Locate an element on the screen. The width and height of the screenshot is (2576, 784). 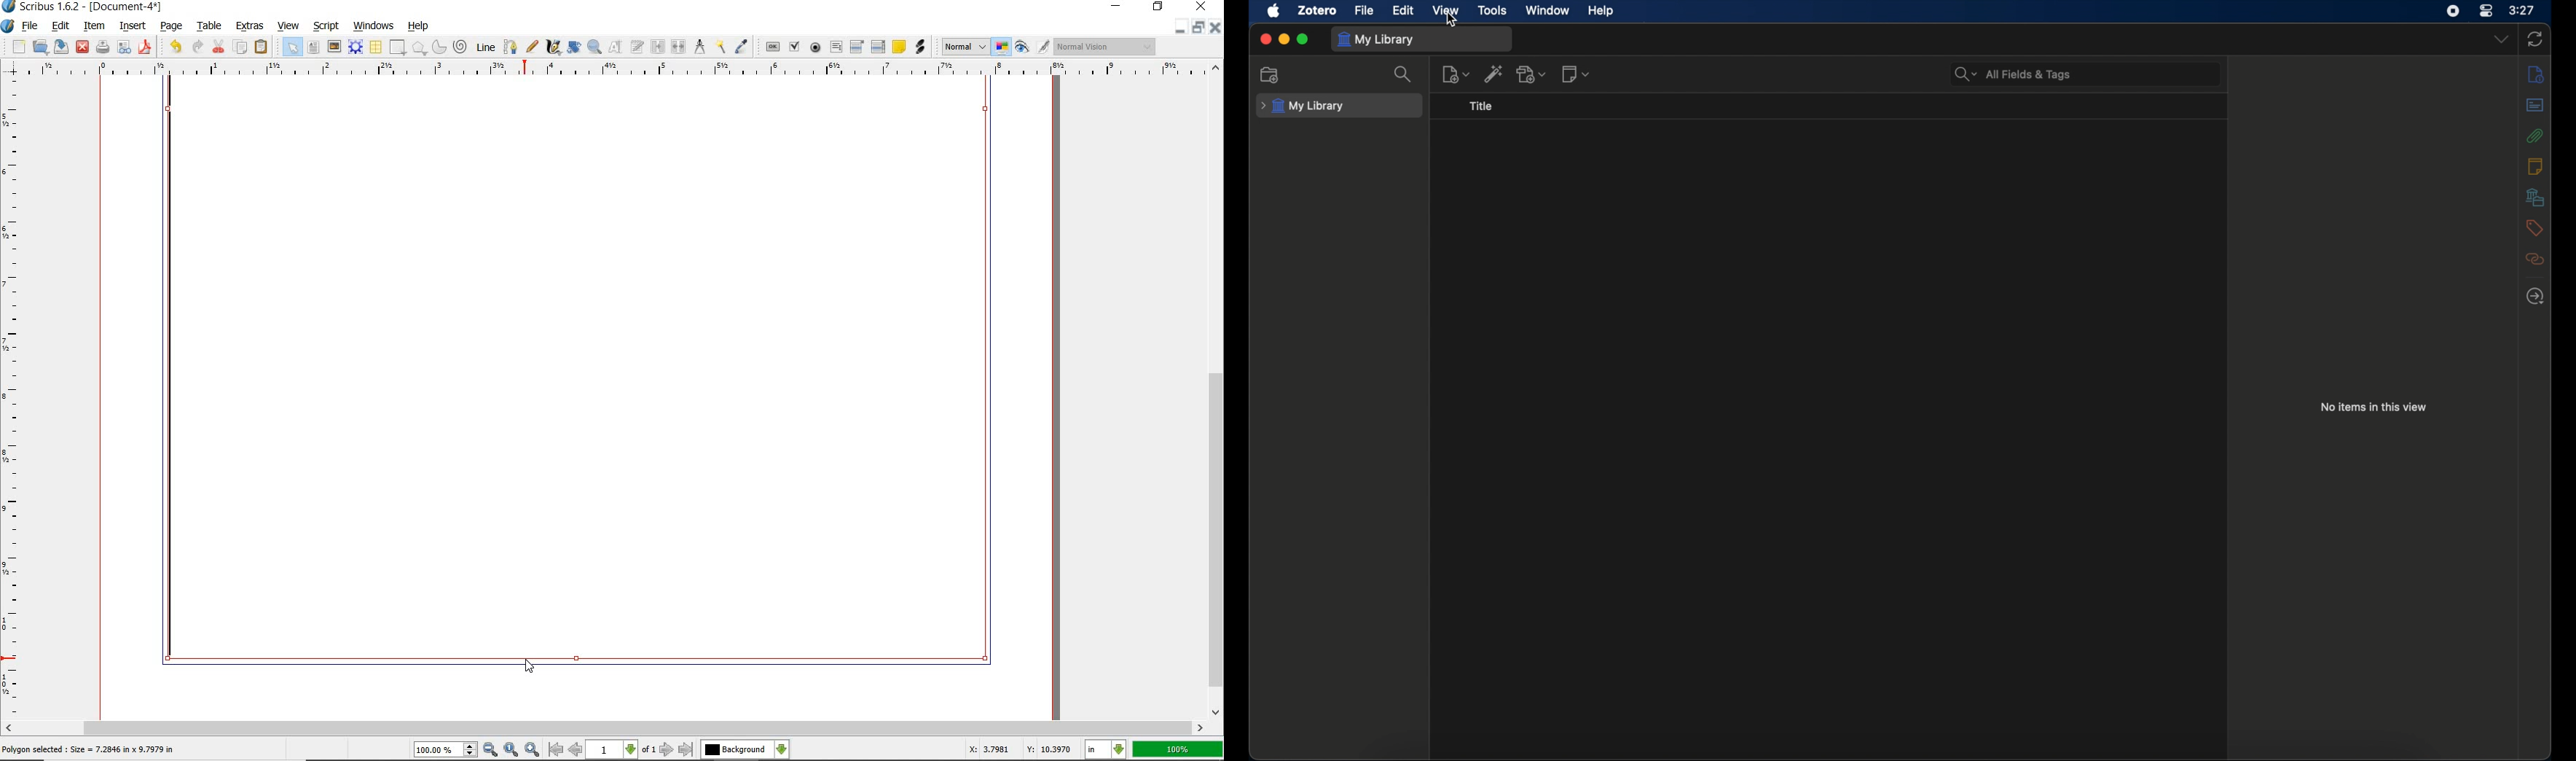
zoom in or zoom out is located at coordinates (594, 48).